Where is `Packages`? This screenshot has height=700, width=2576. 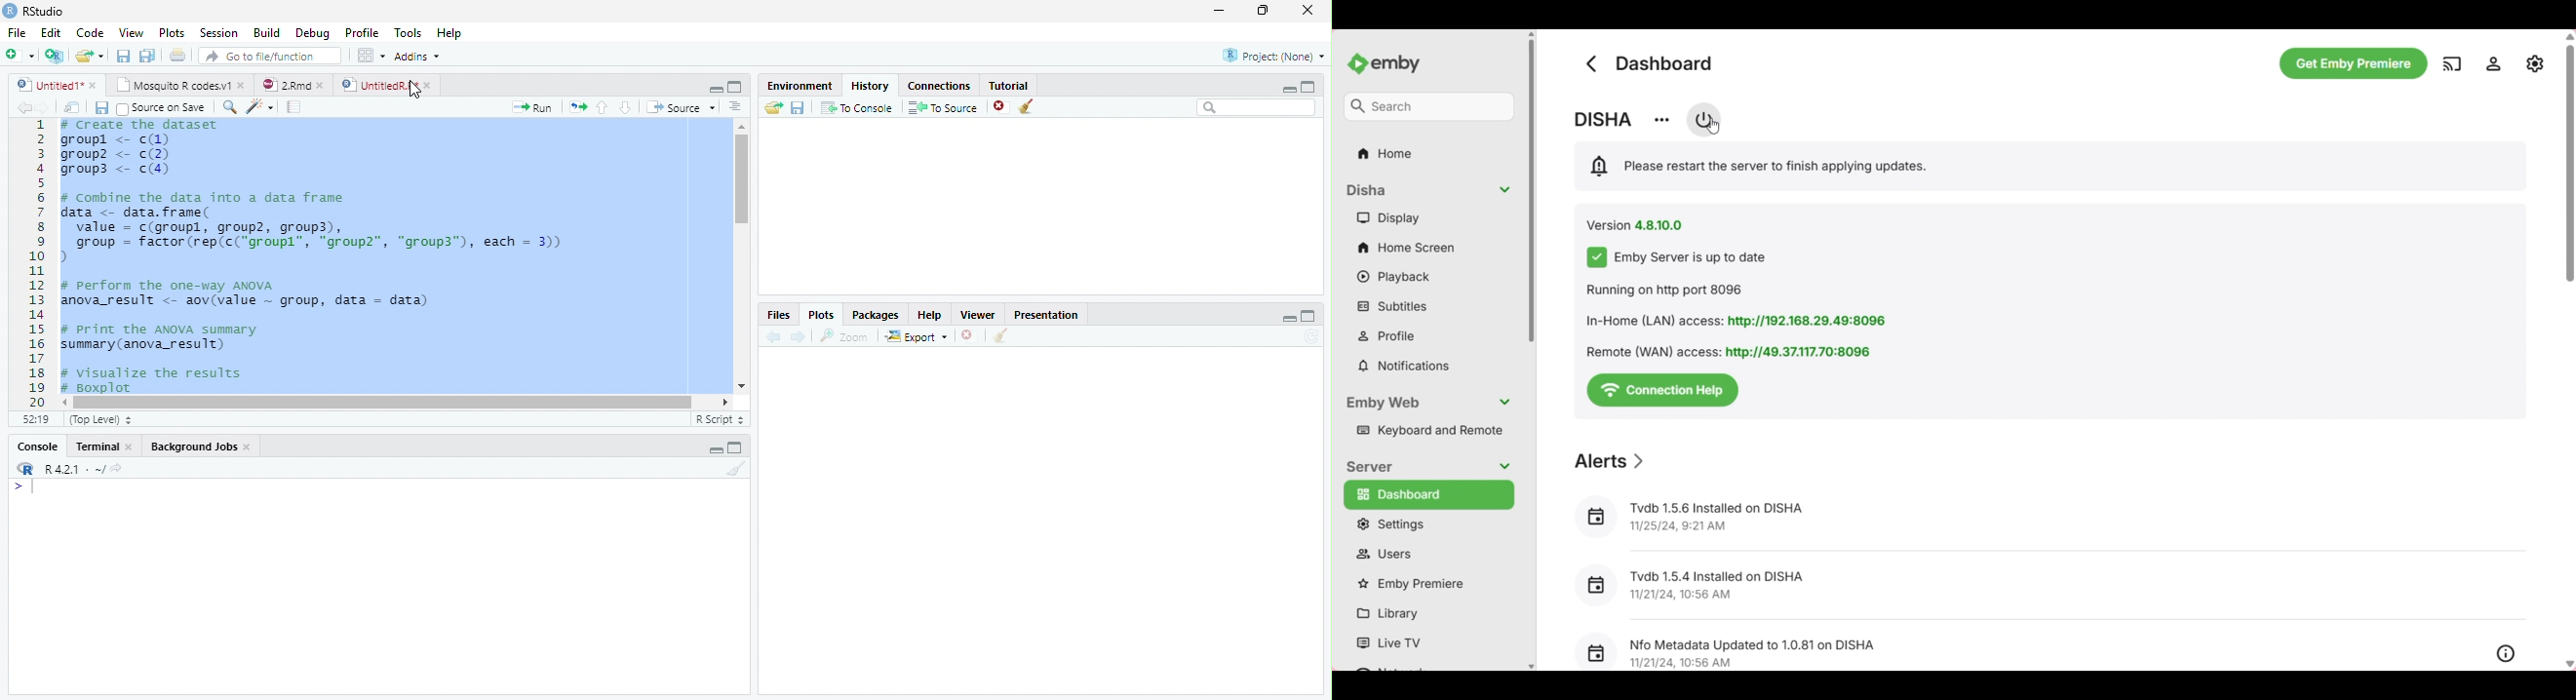
Packages is located at coordinates (878, 315).